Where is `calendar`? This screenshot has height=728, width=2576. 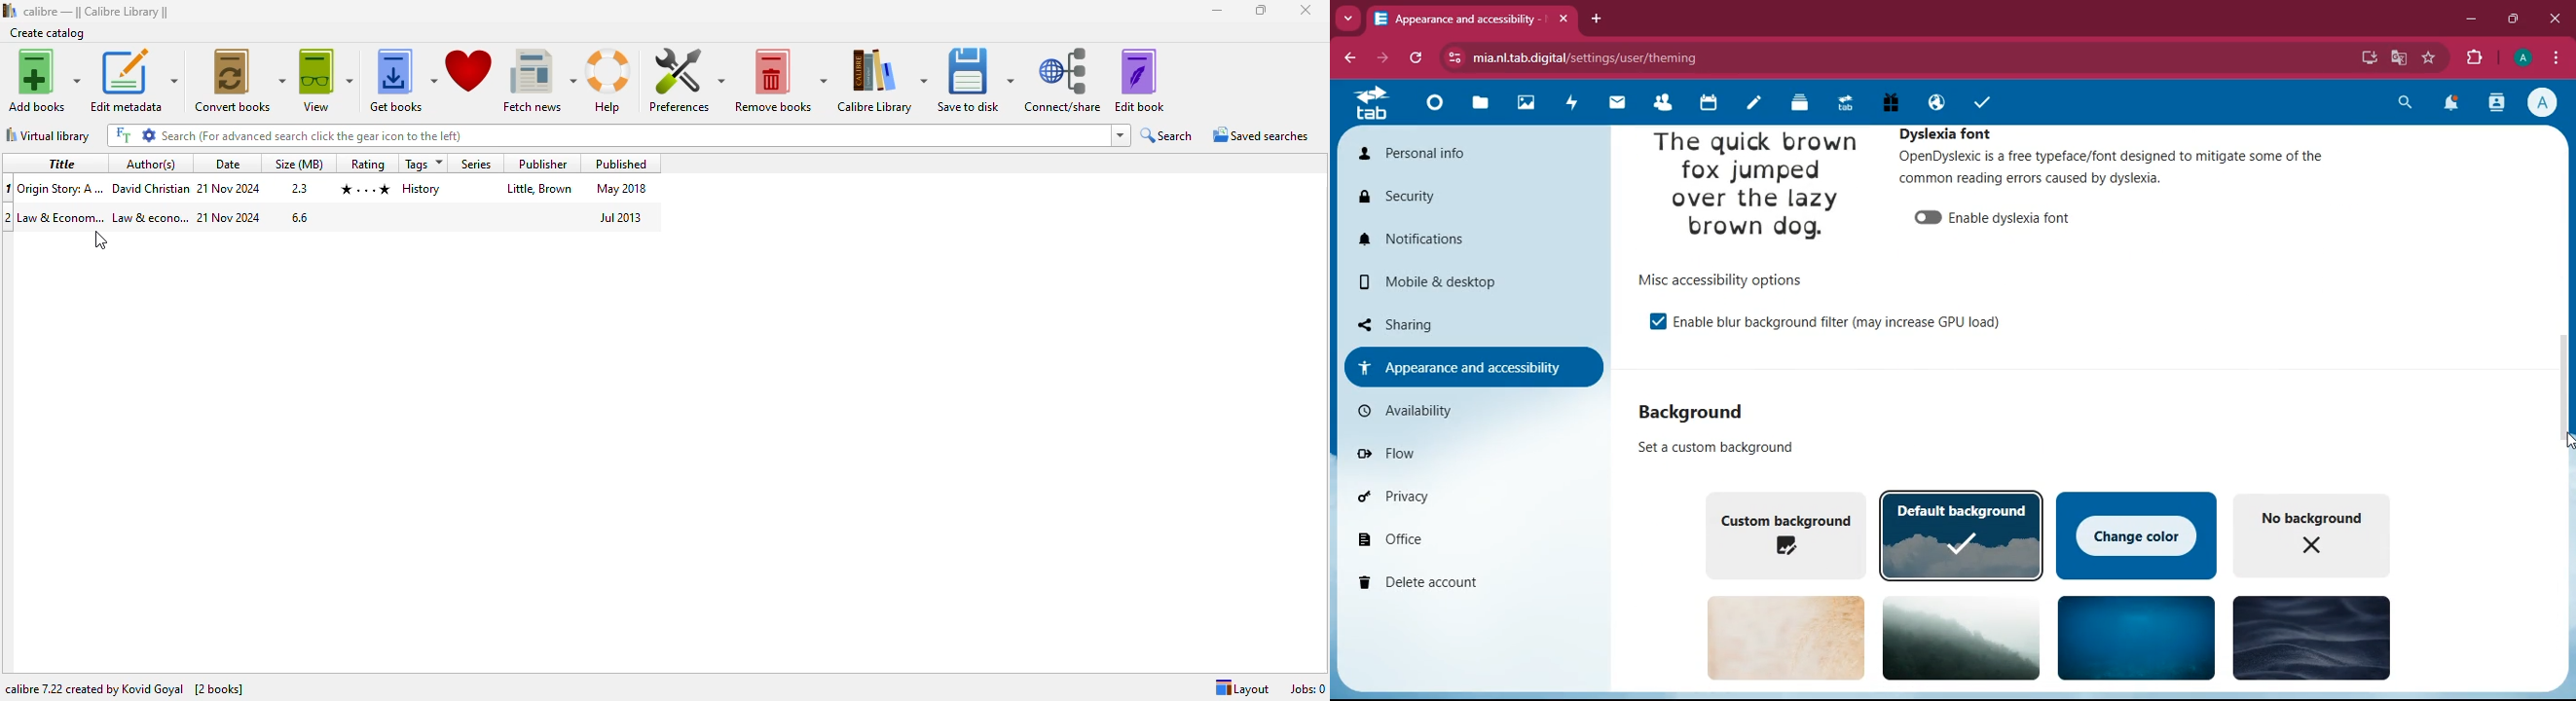
calendar is located at coordinates (1706, 103).